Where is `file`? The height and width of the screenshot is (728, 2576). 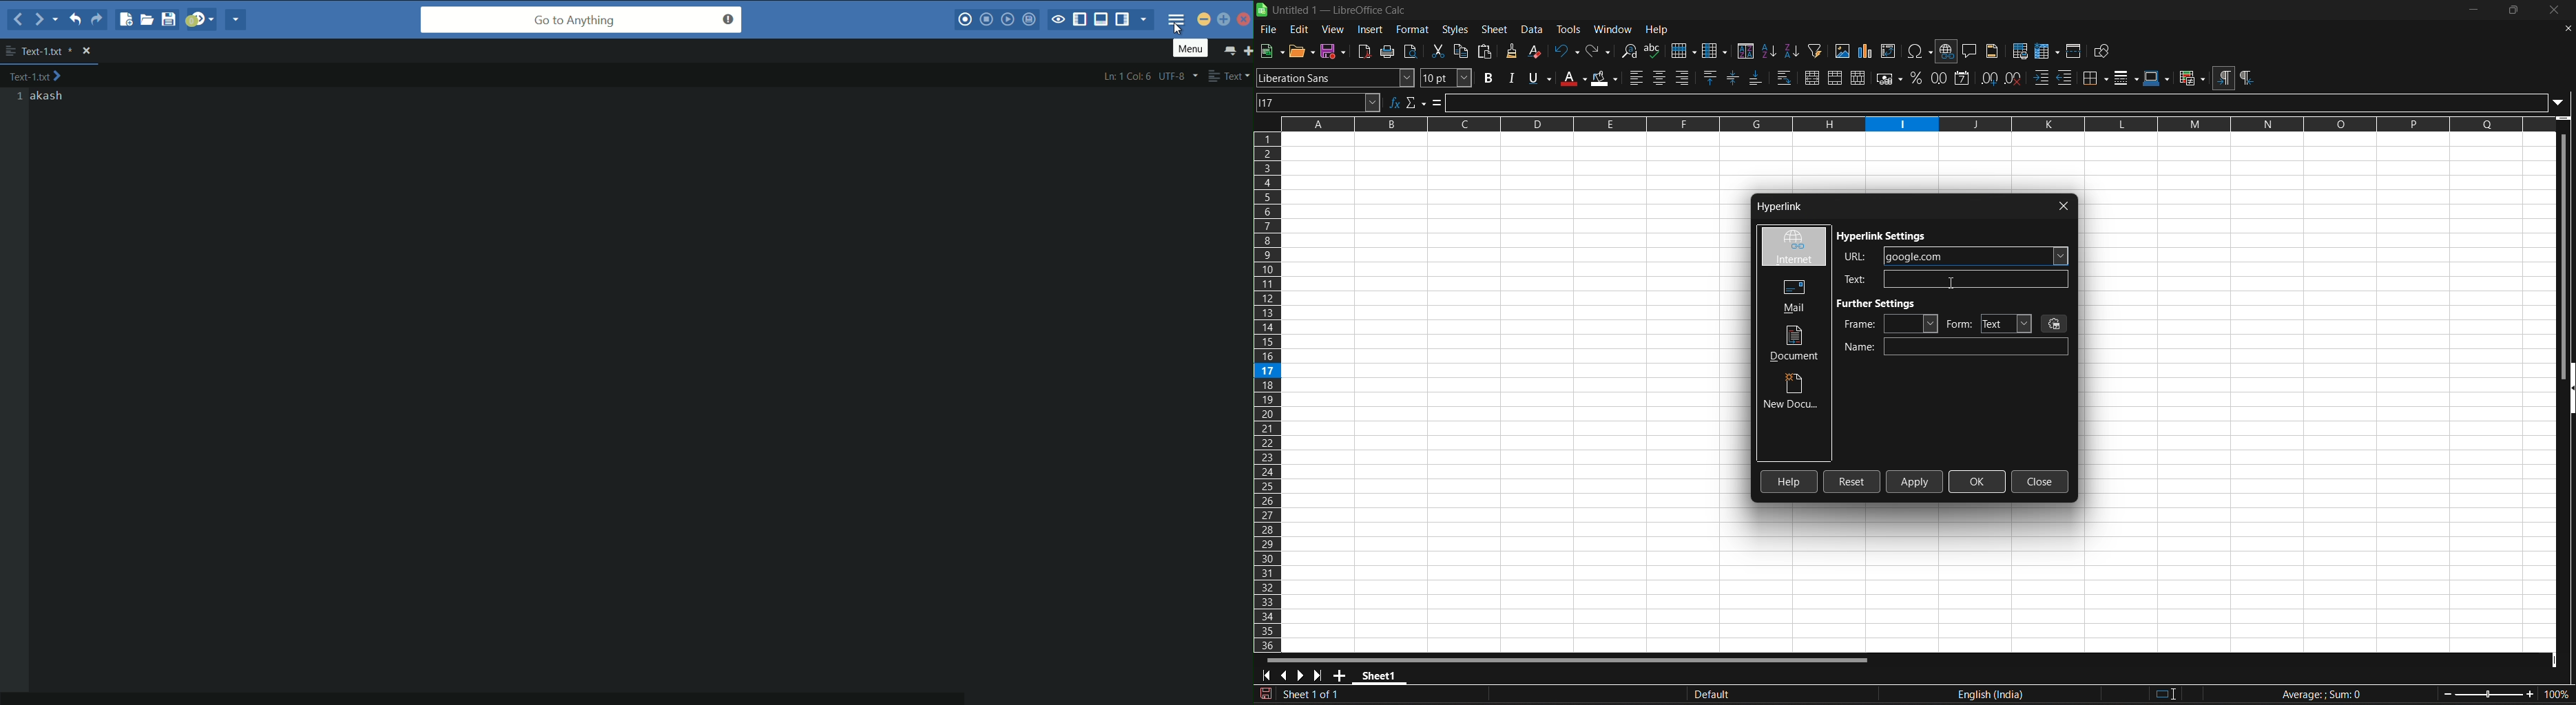
file is located at coordinates (1269, 31).